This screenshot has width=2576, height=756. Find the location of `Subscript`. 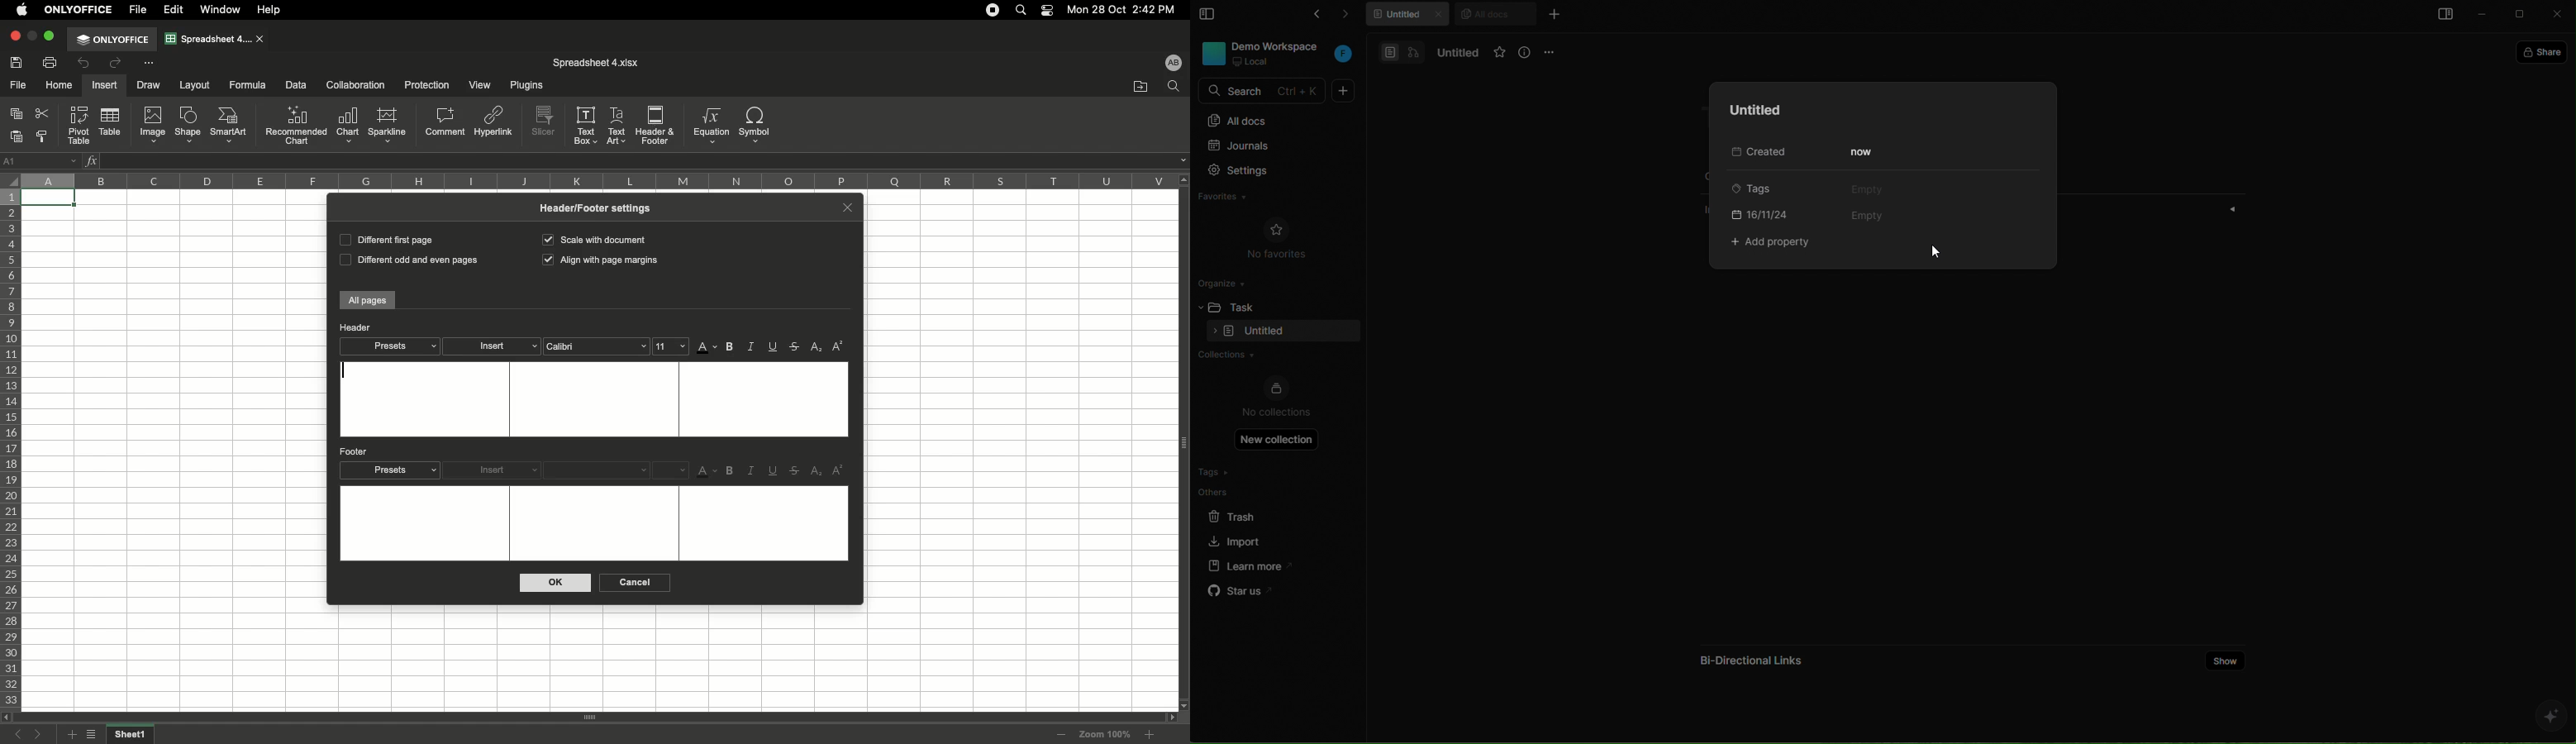

Subscript is located at coordinates (817, 348).